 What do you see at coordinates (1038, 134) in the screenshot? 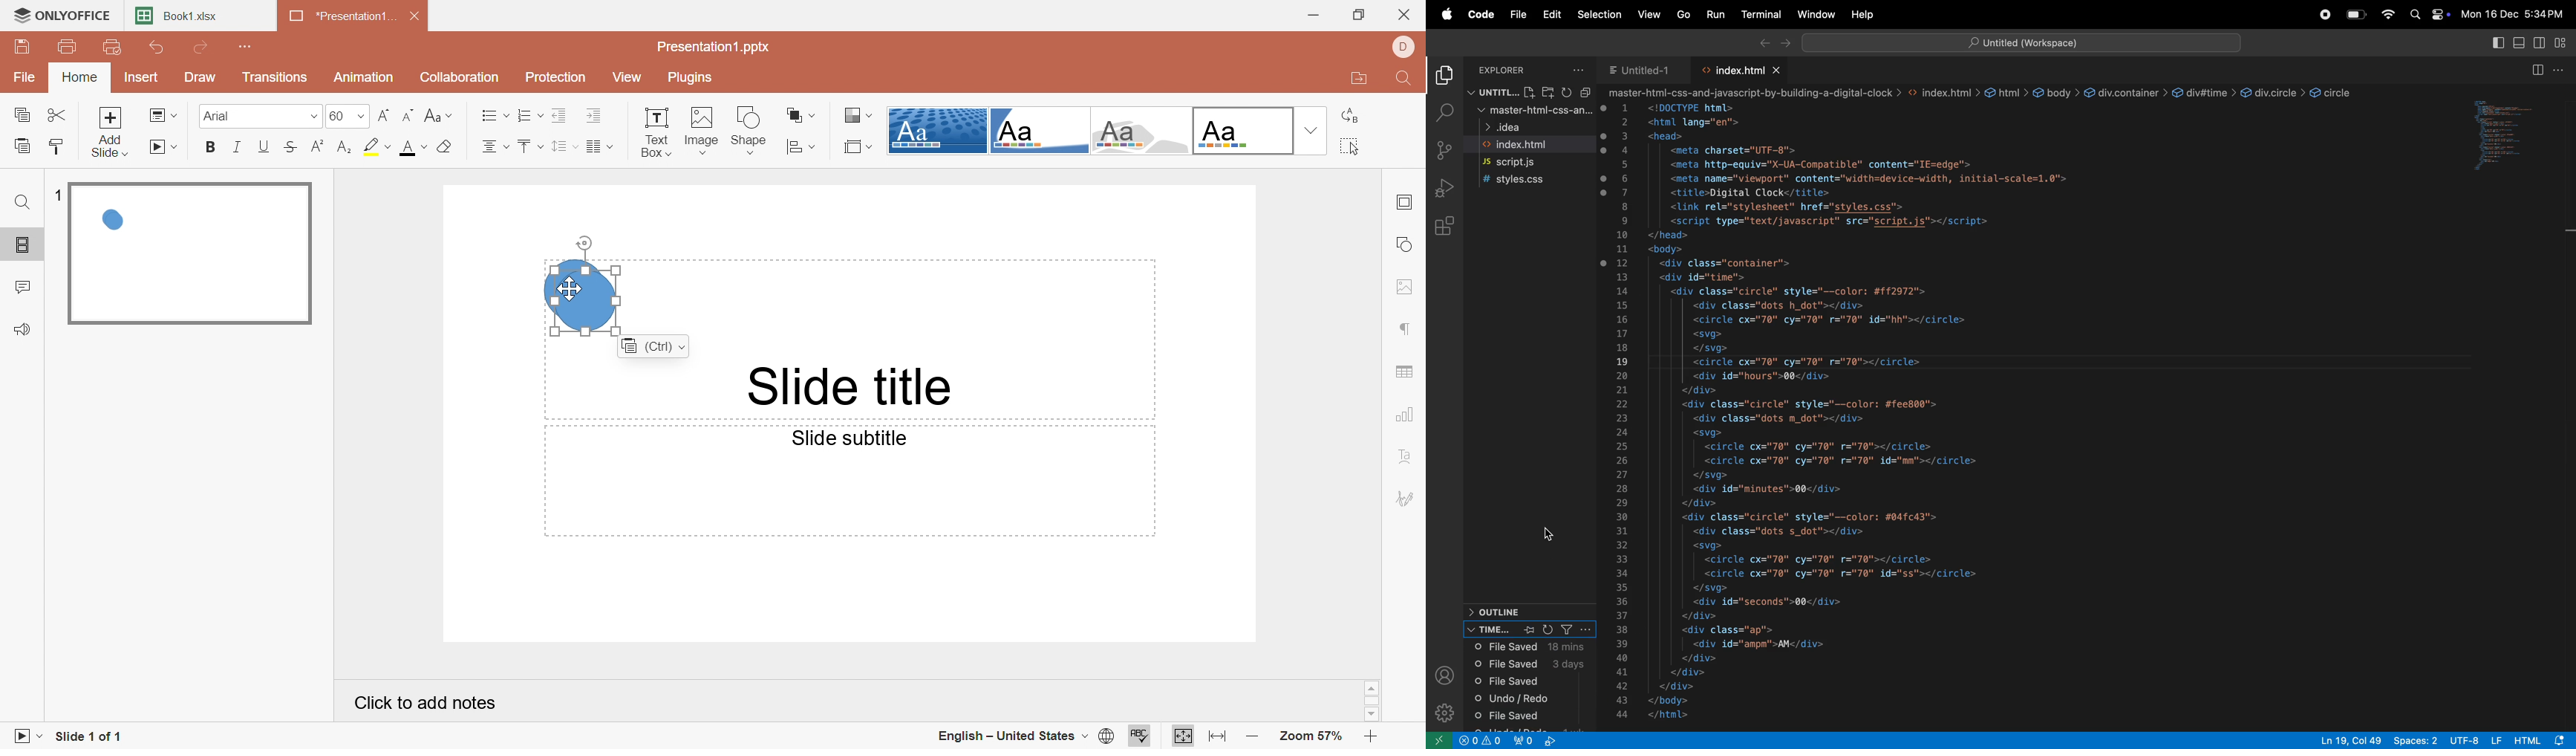
I see `Corner` at bounding box center [1038, 134].